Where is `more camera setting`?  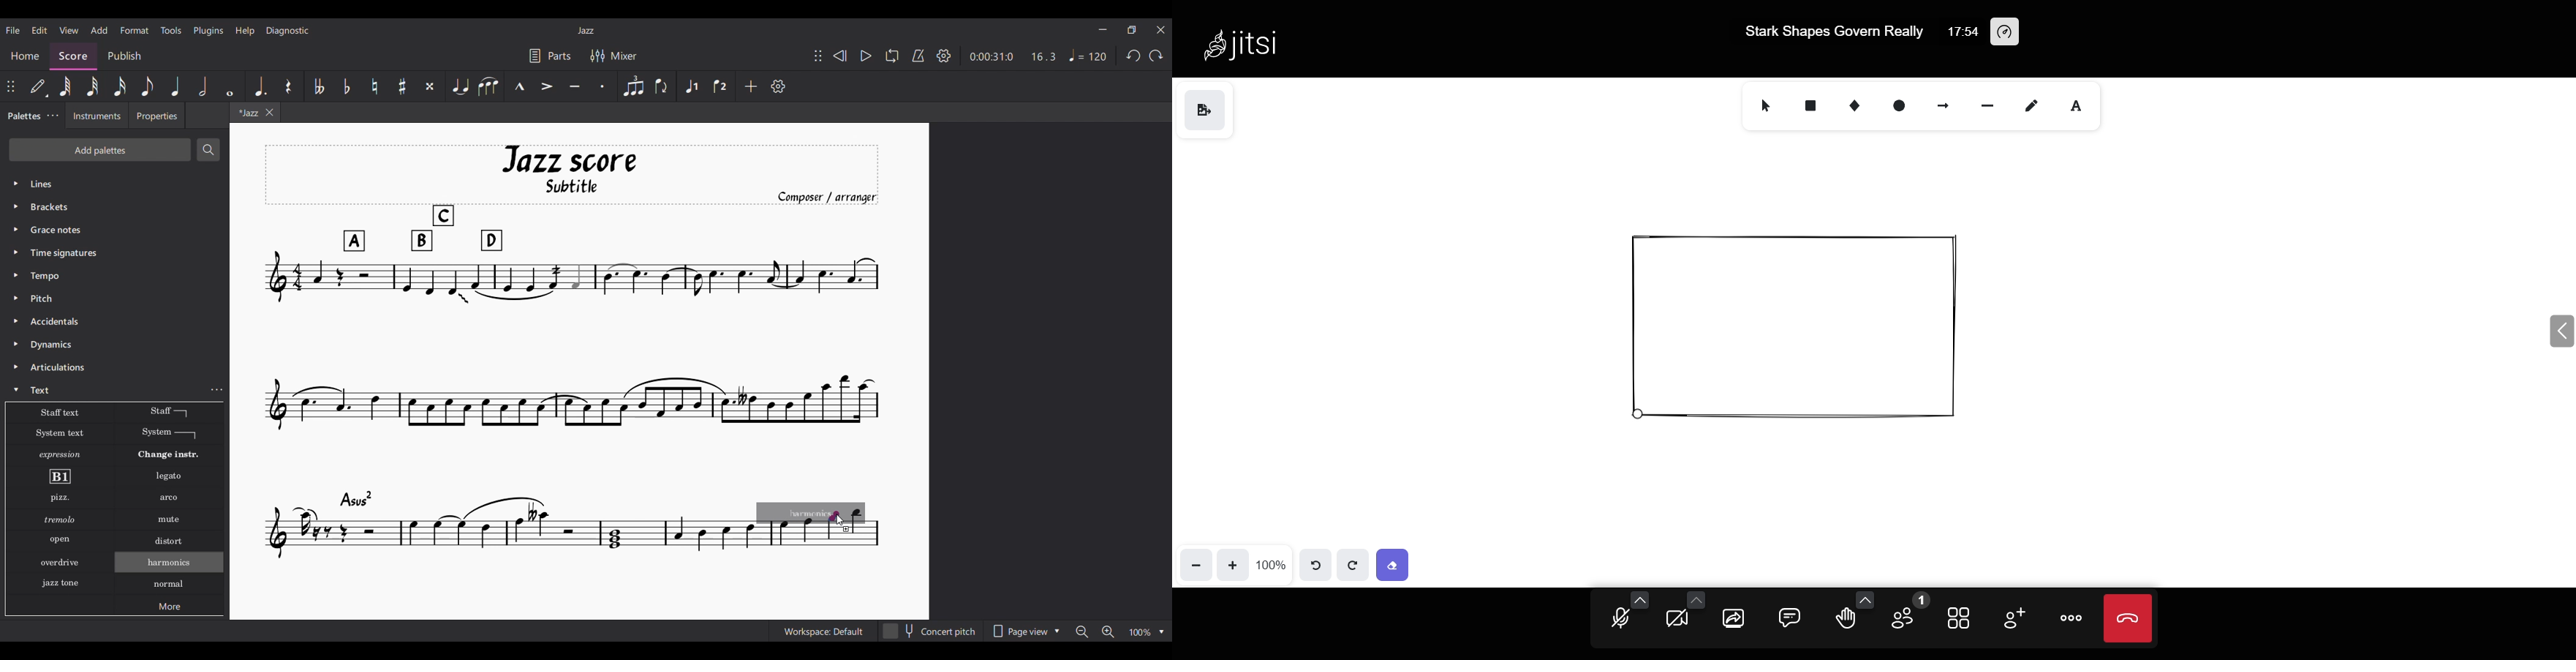 more camera setting is located at coordinates (1696, 597).